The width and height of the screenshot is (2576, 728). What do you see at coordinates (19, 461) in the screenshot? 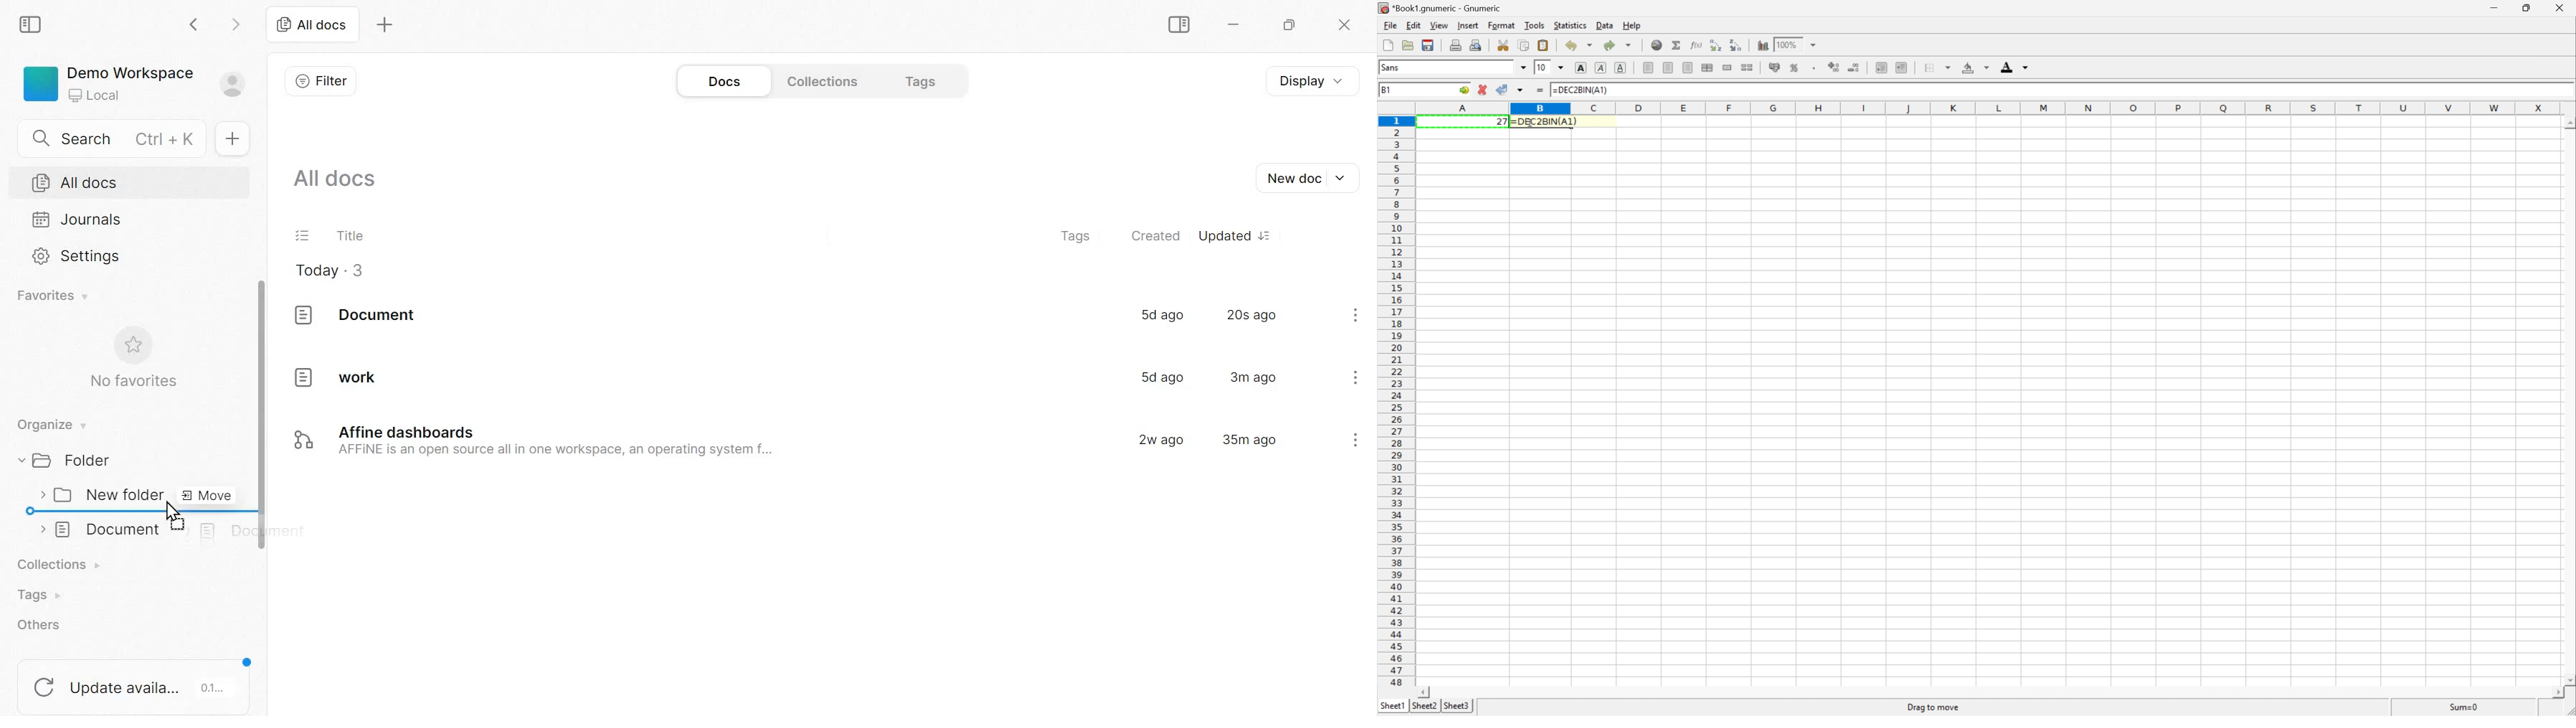
I see `collapse/expand` at bounding box center [19, 461].